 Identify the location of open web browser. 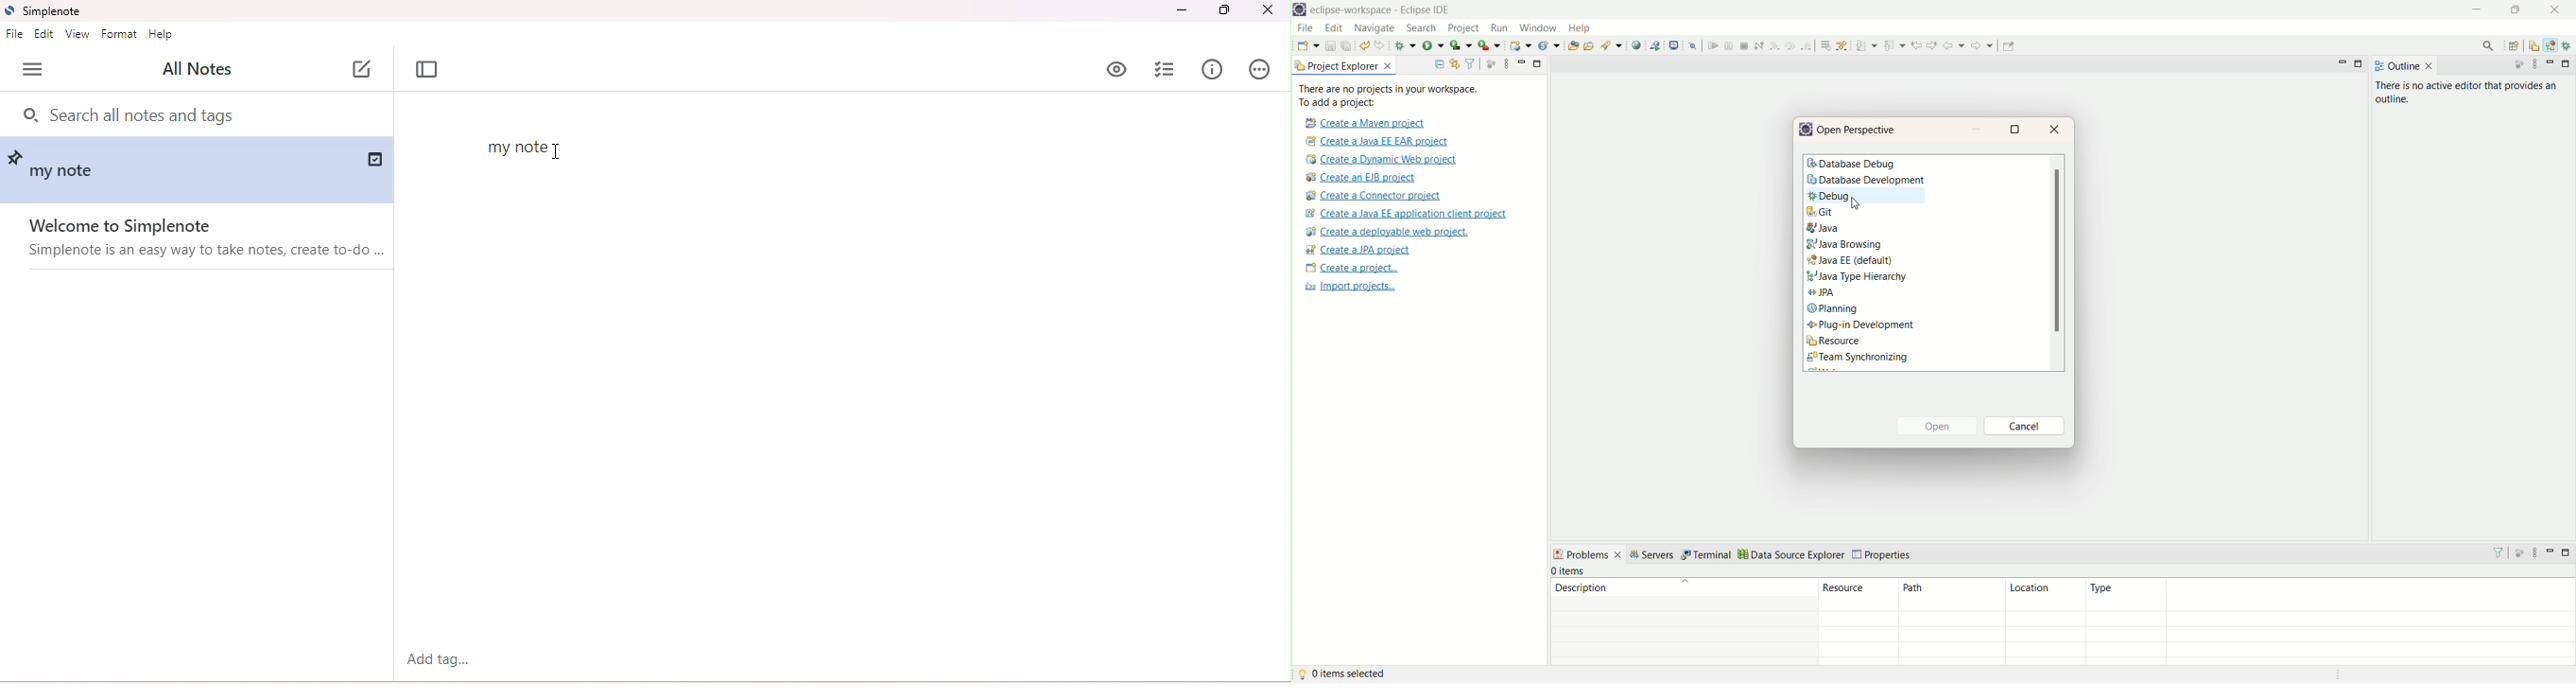
(1637, 46).